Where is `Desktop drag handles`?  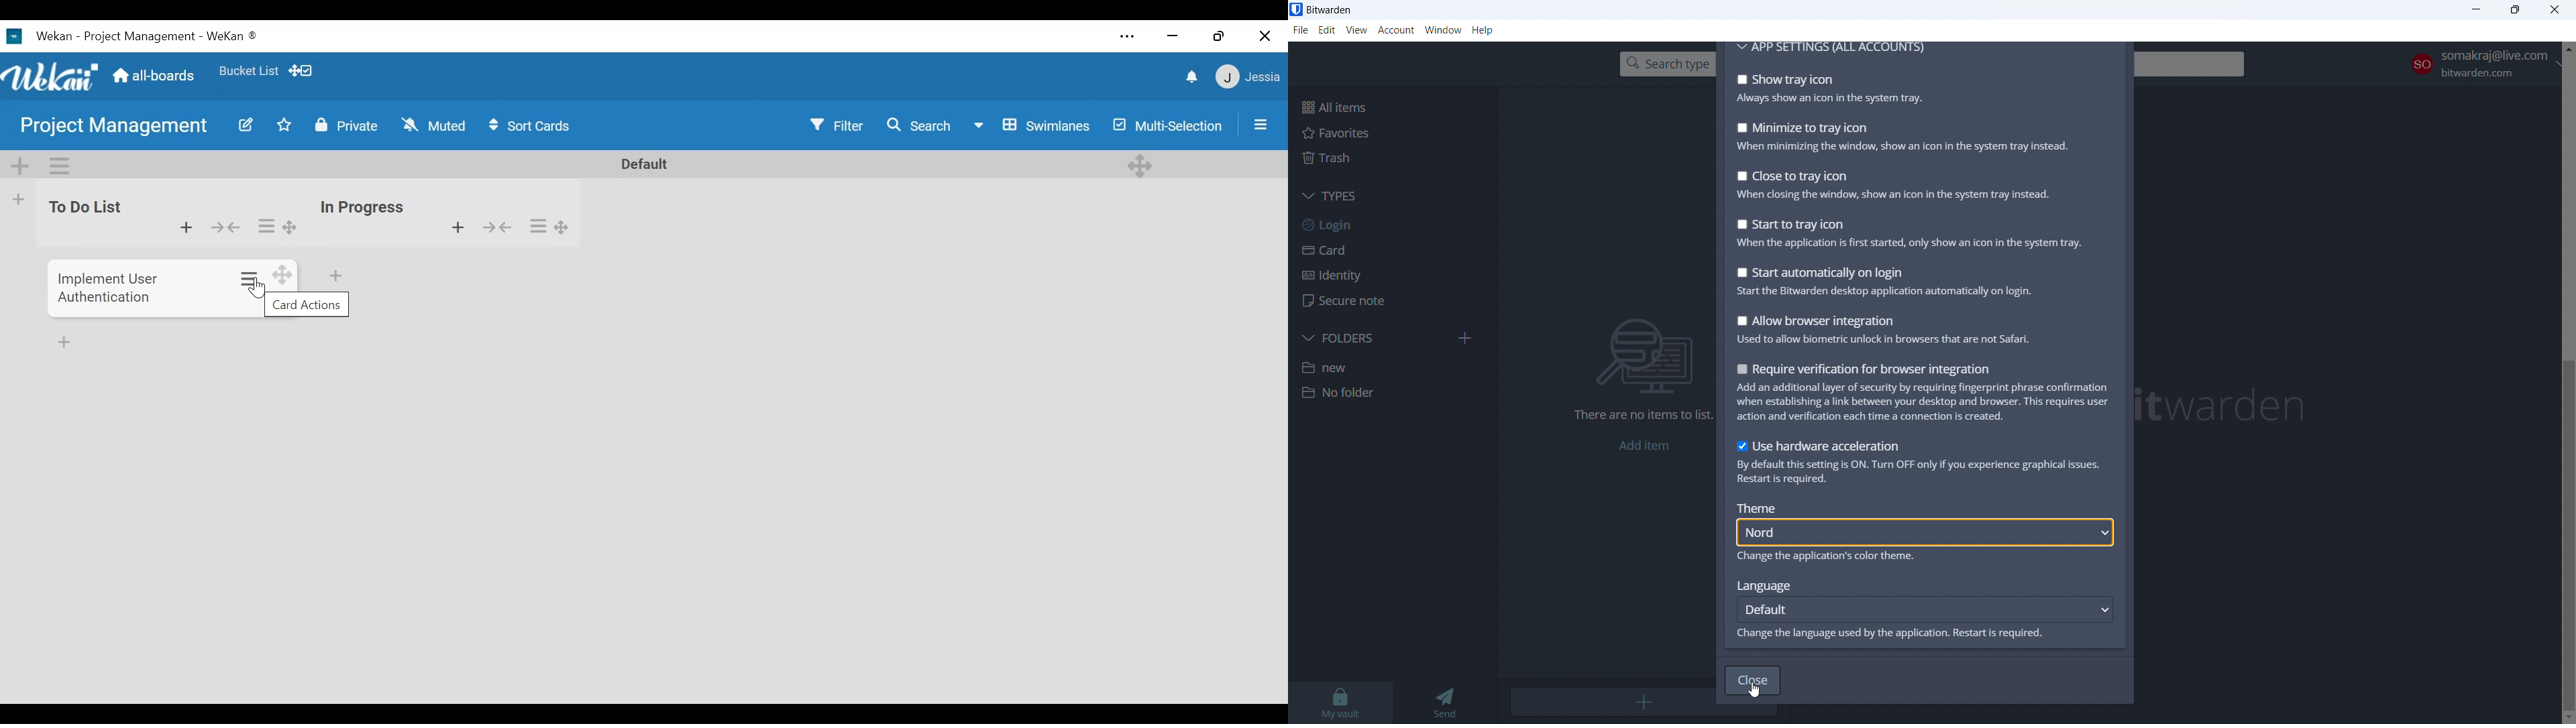 Desktop drag handles is located at coordinates (1141, 164).